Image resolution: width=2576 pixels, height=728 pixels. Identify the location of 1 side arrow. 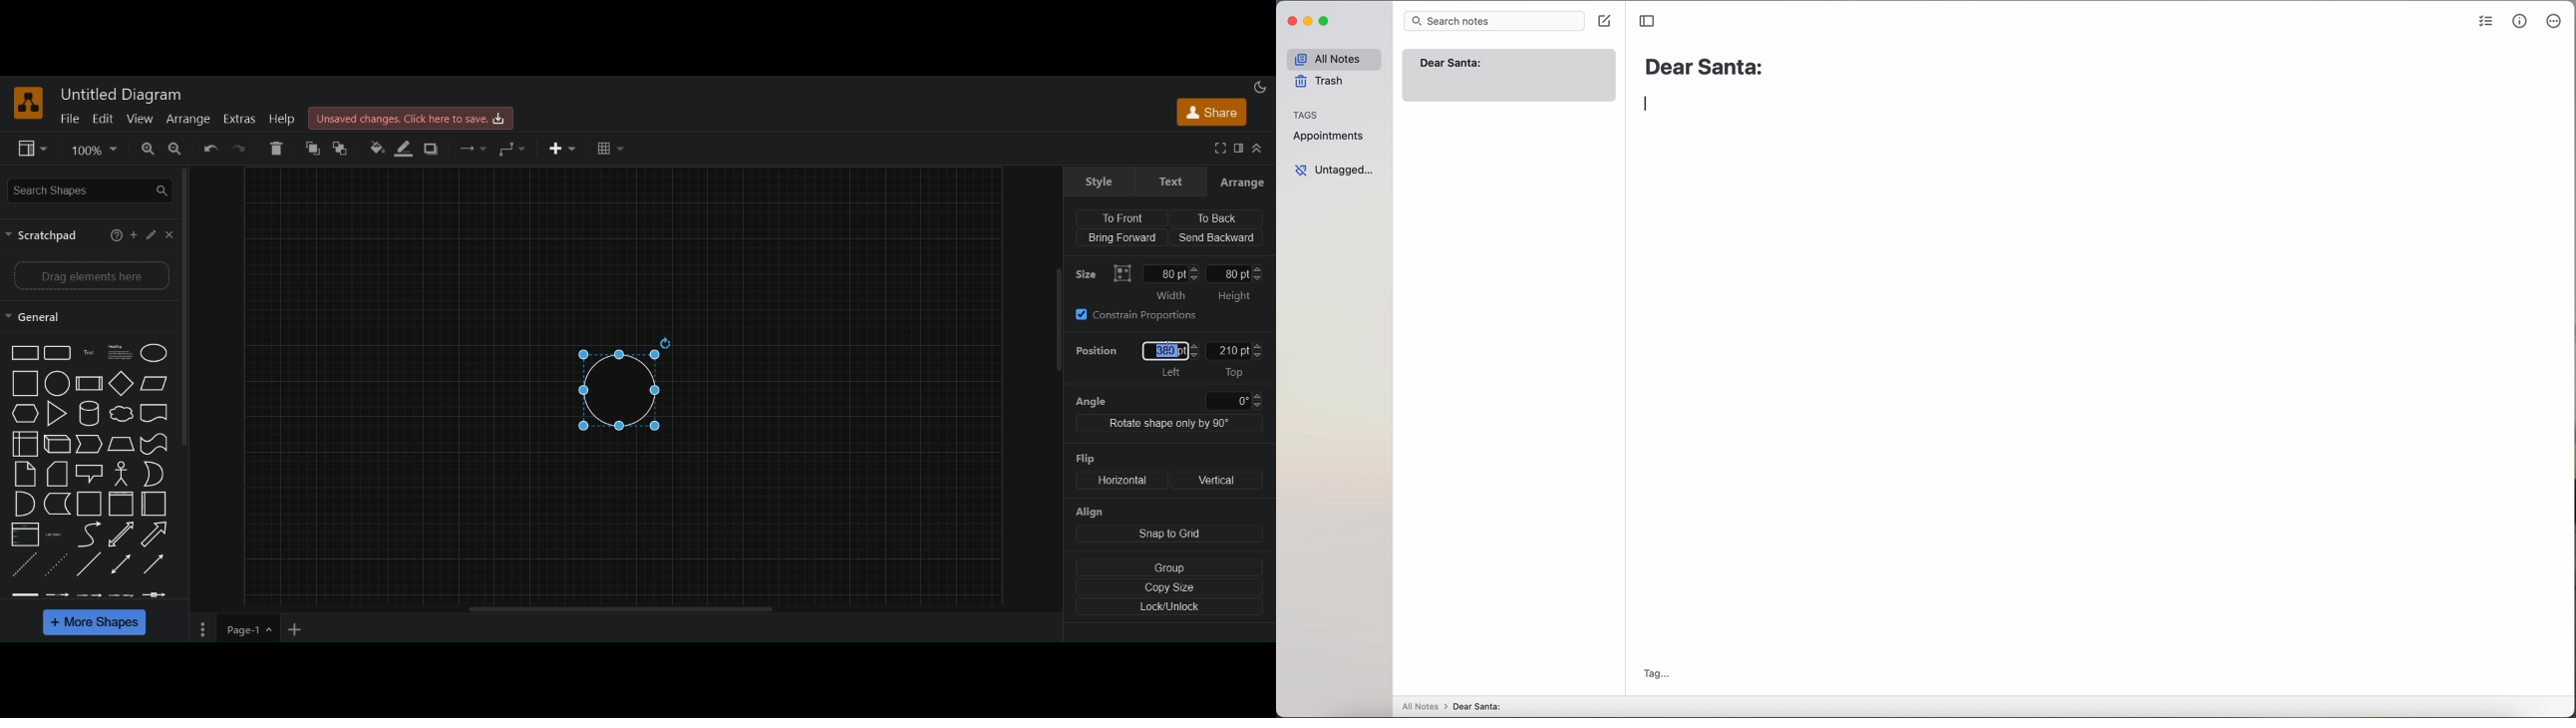
(154, 562).